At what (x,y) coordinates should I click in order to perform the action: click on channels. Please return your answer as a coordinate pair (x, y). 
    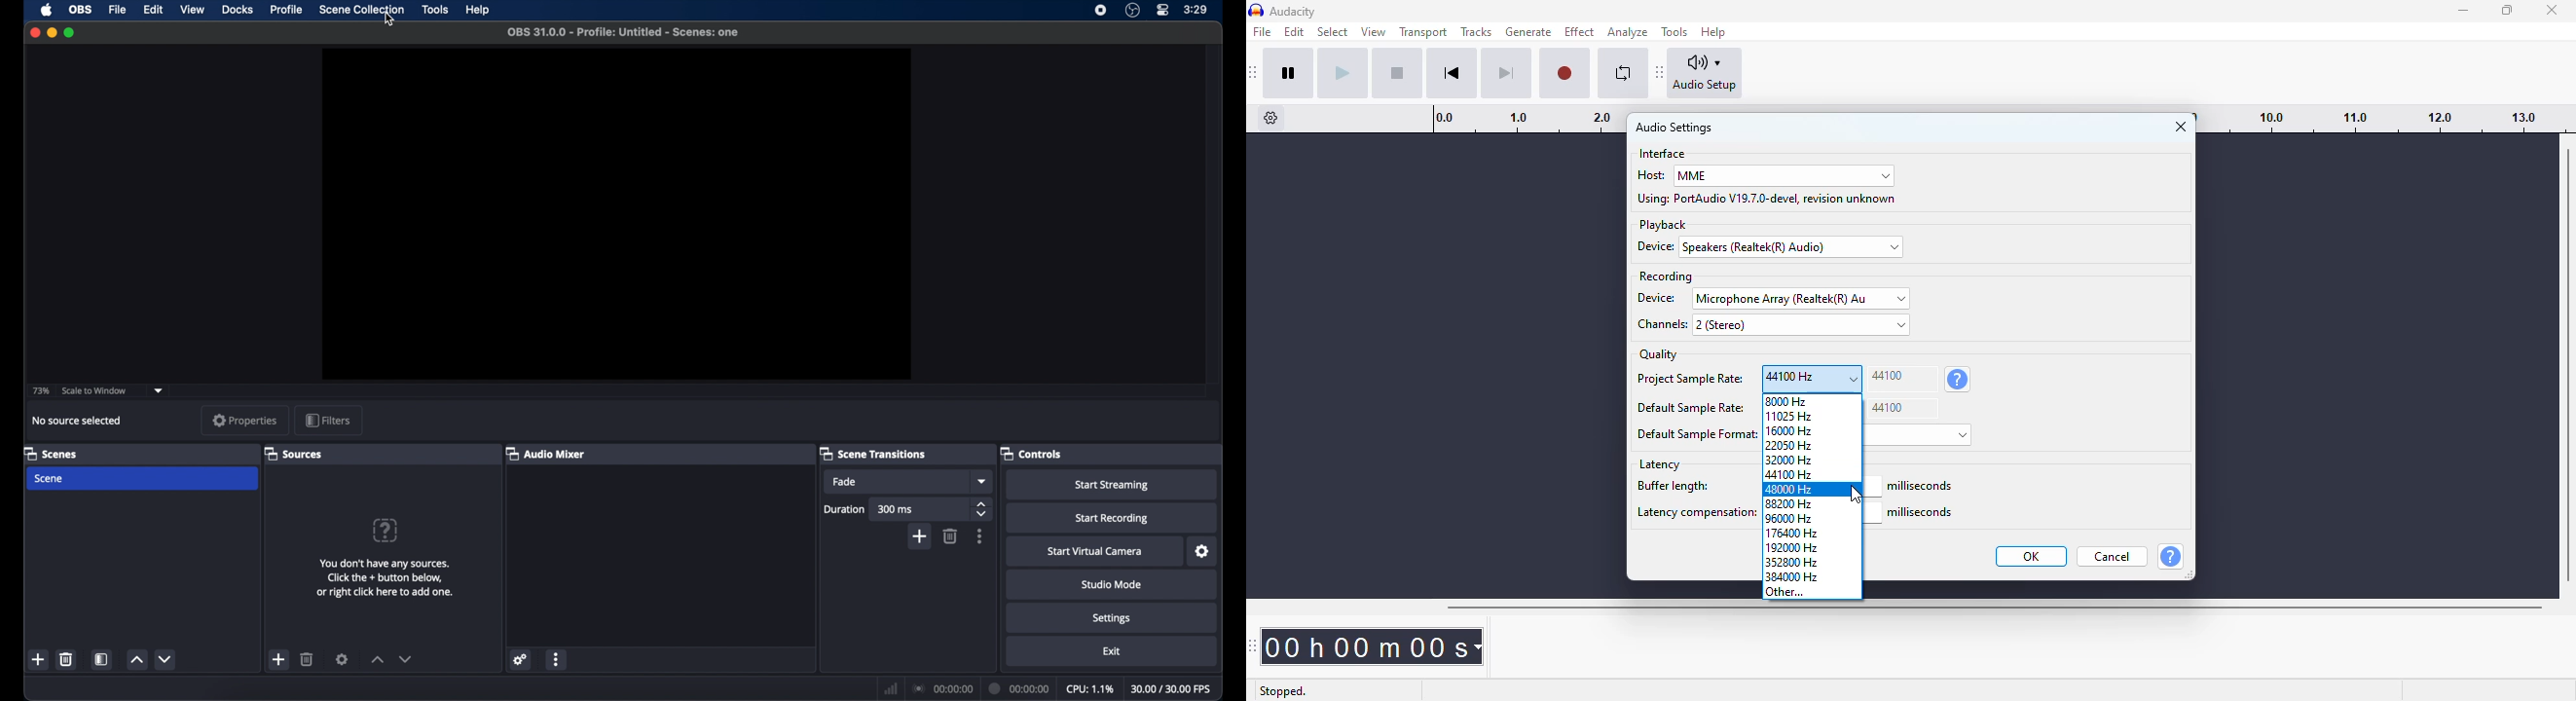
    Looking at the image, I should click on (1660, 325).